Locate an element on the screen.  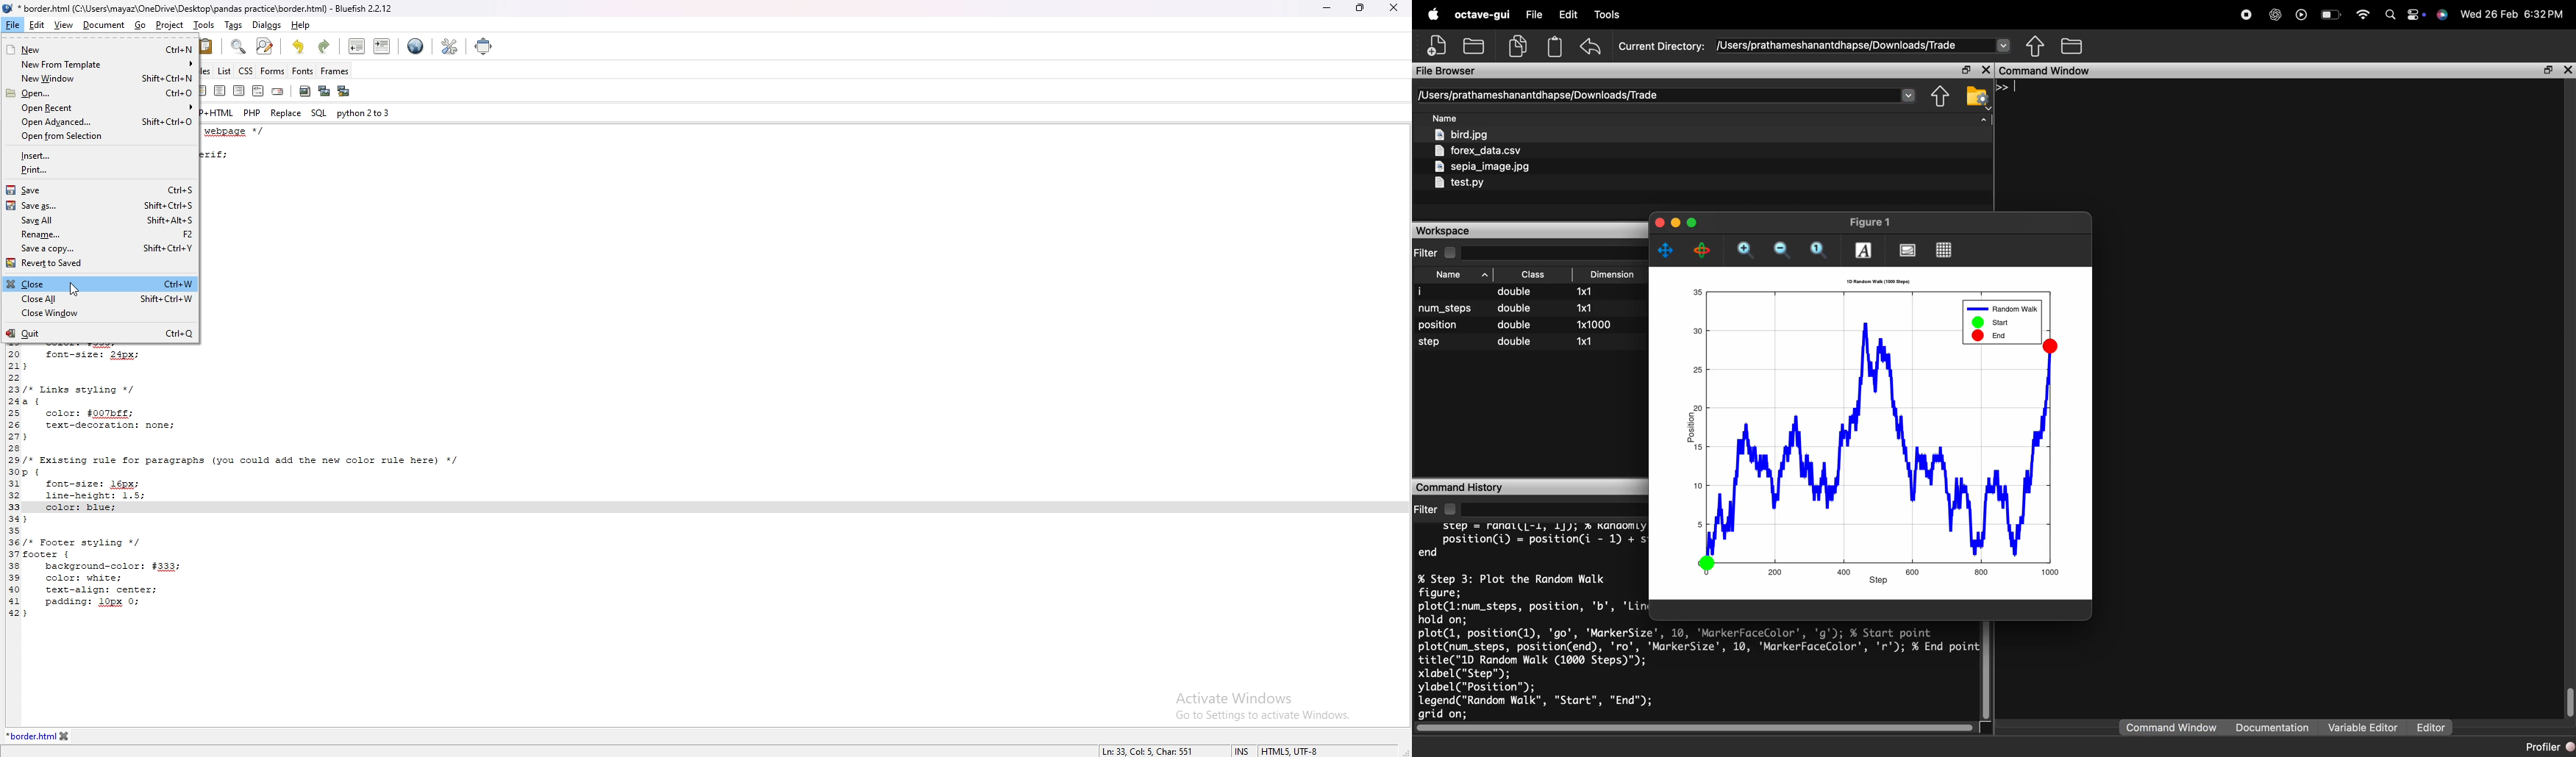
replace is located at coordinates (287, 113).